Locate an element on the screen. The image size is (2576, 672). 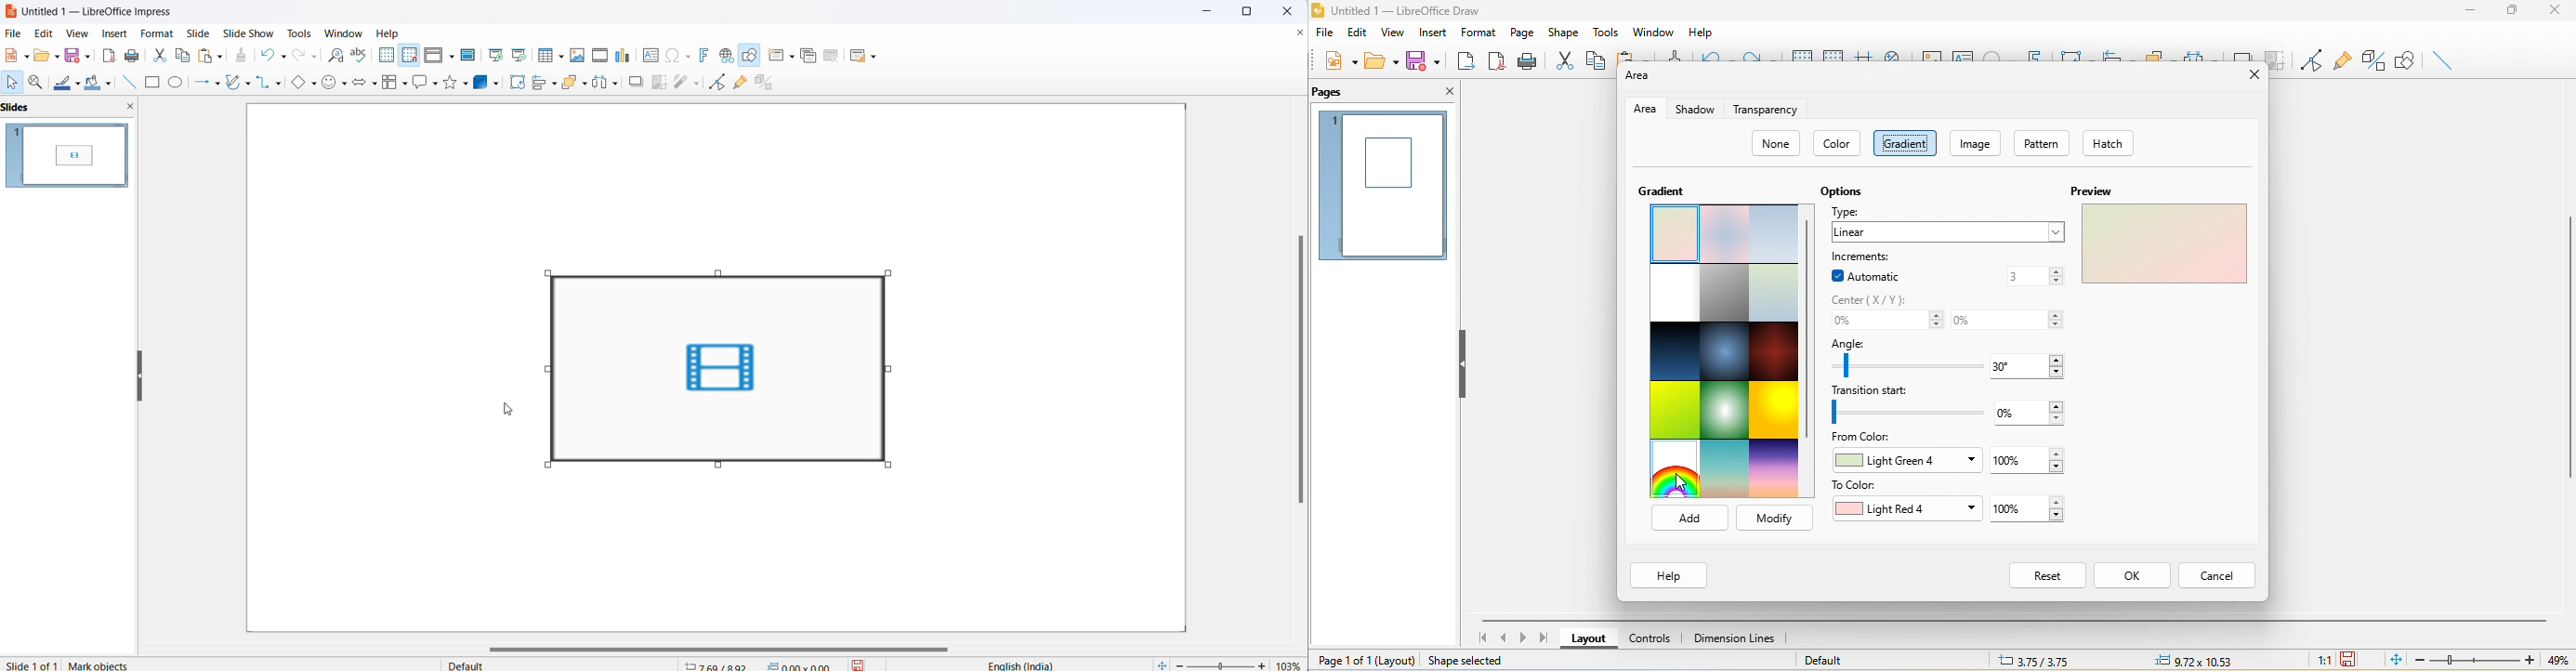
align is located at coordinates (538, 83).